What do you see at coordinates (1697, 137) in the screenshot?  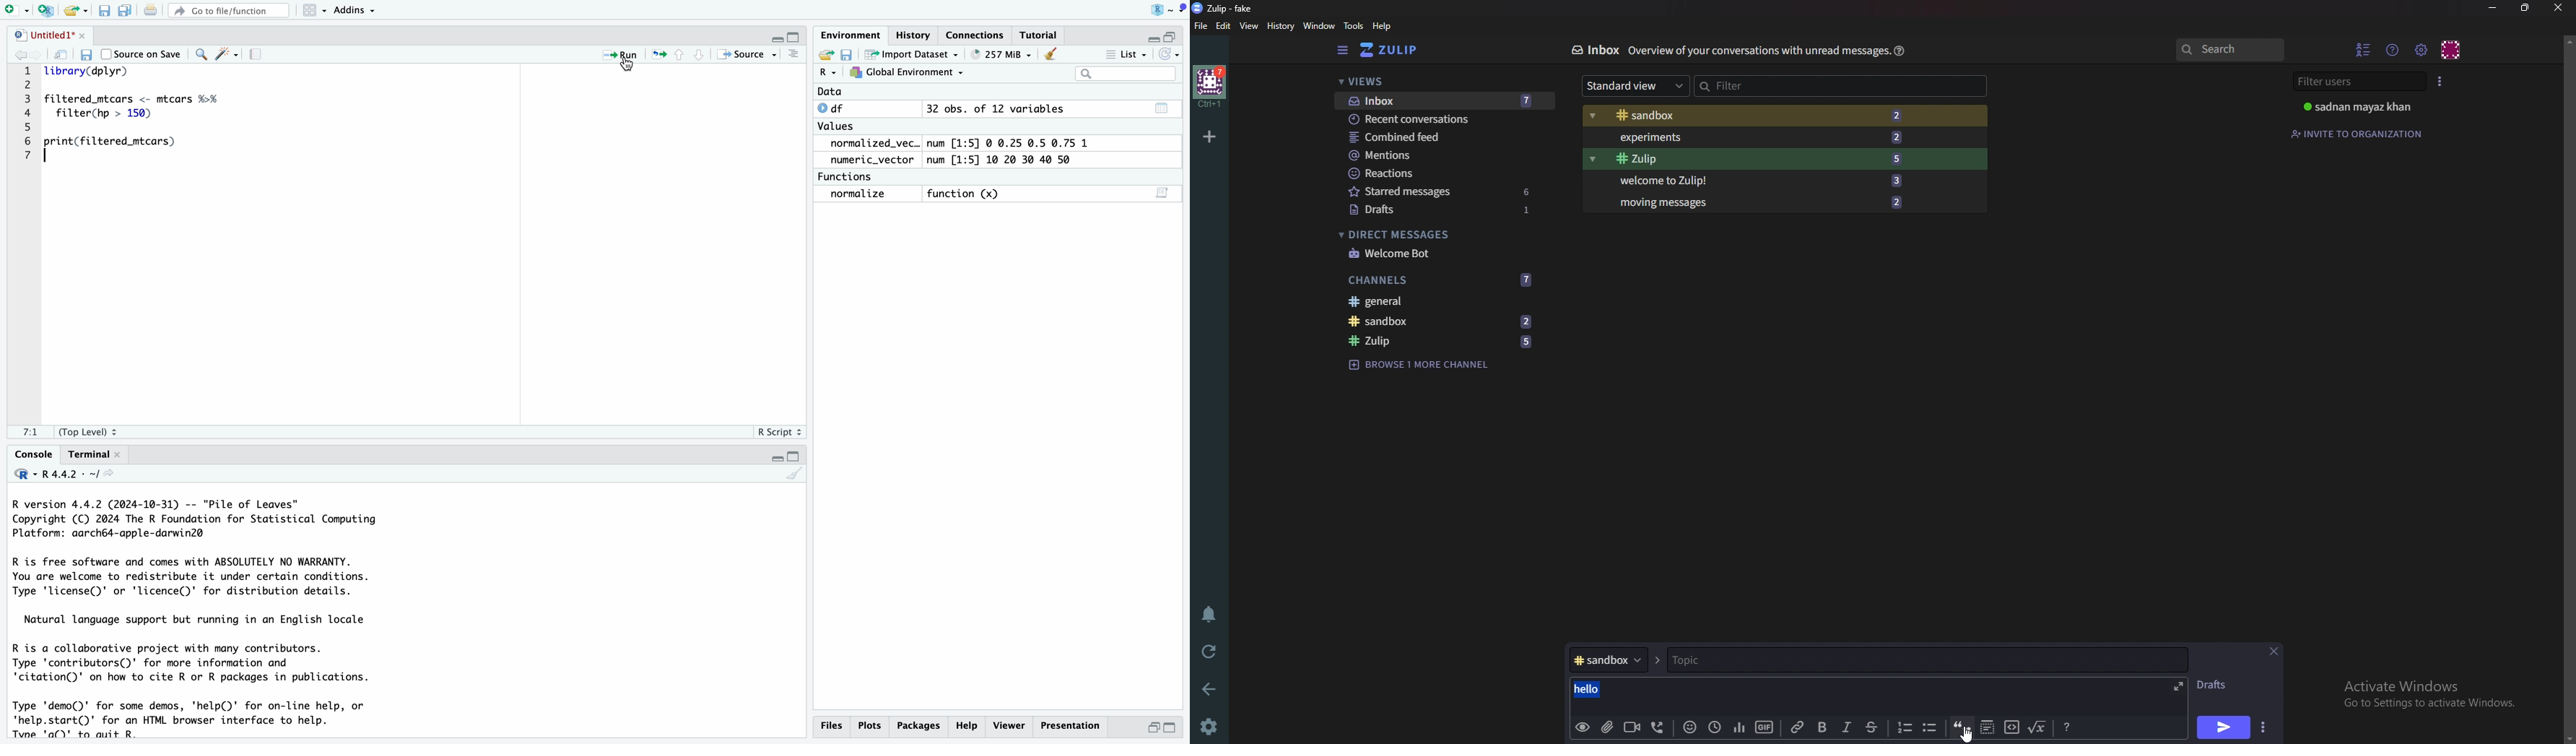 I see `Experiments` at bounding box center [1697, 137].